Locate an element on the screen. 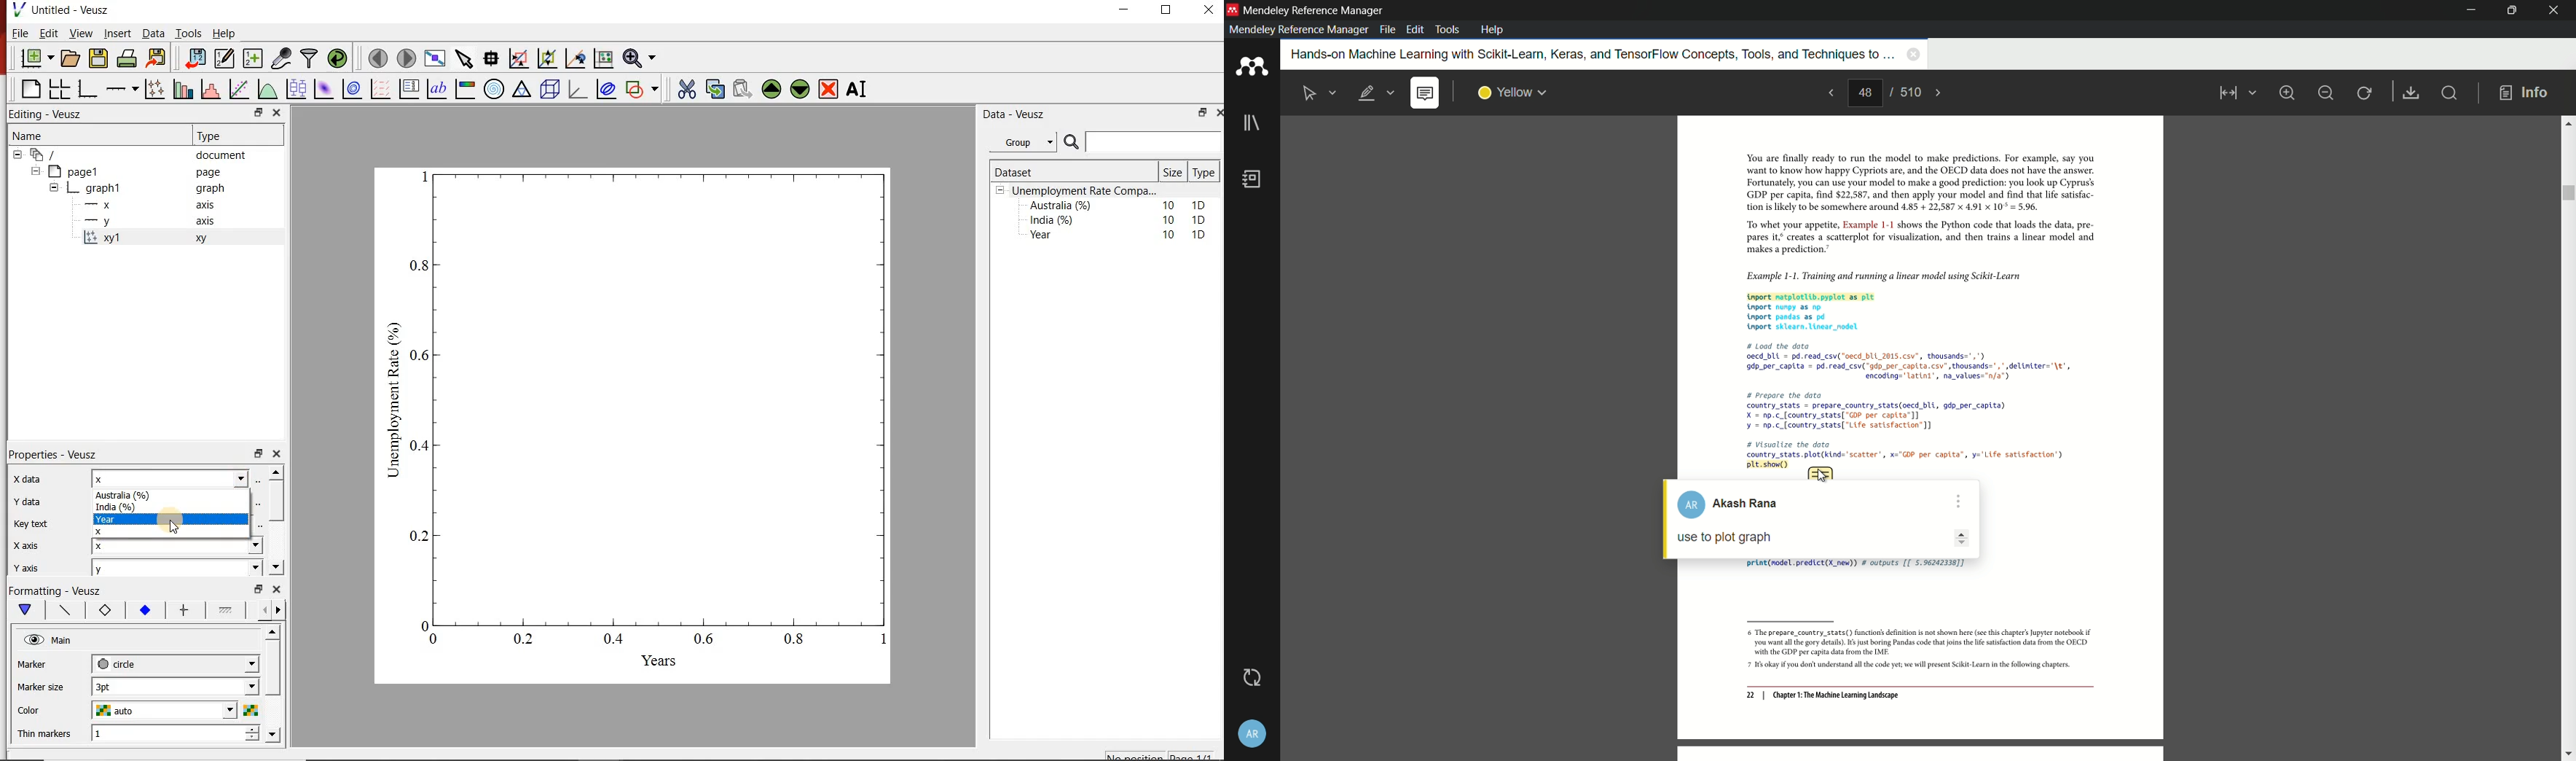 The image size is (2576, 784). plot line is located at coordinates (66, 611).